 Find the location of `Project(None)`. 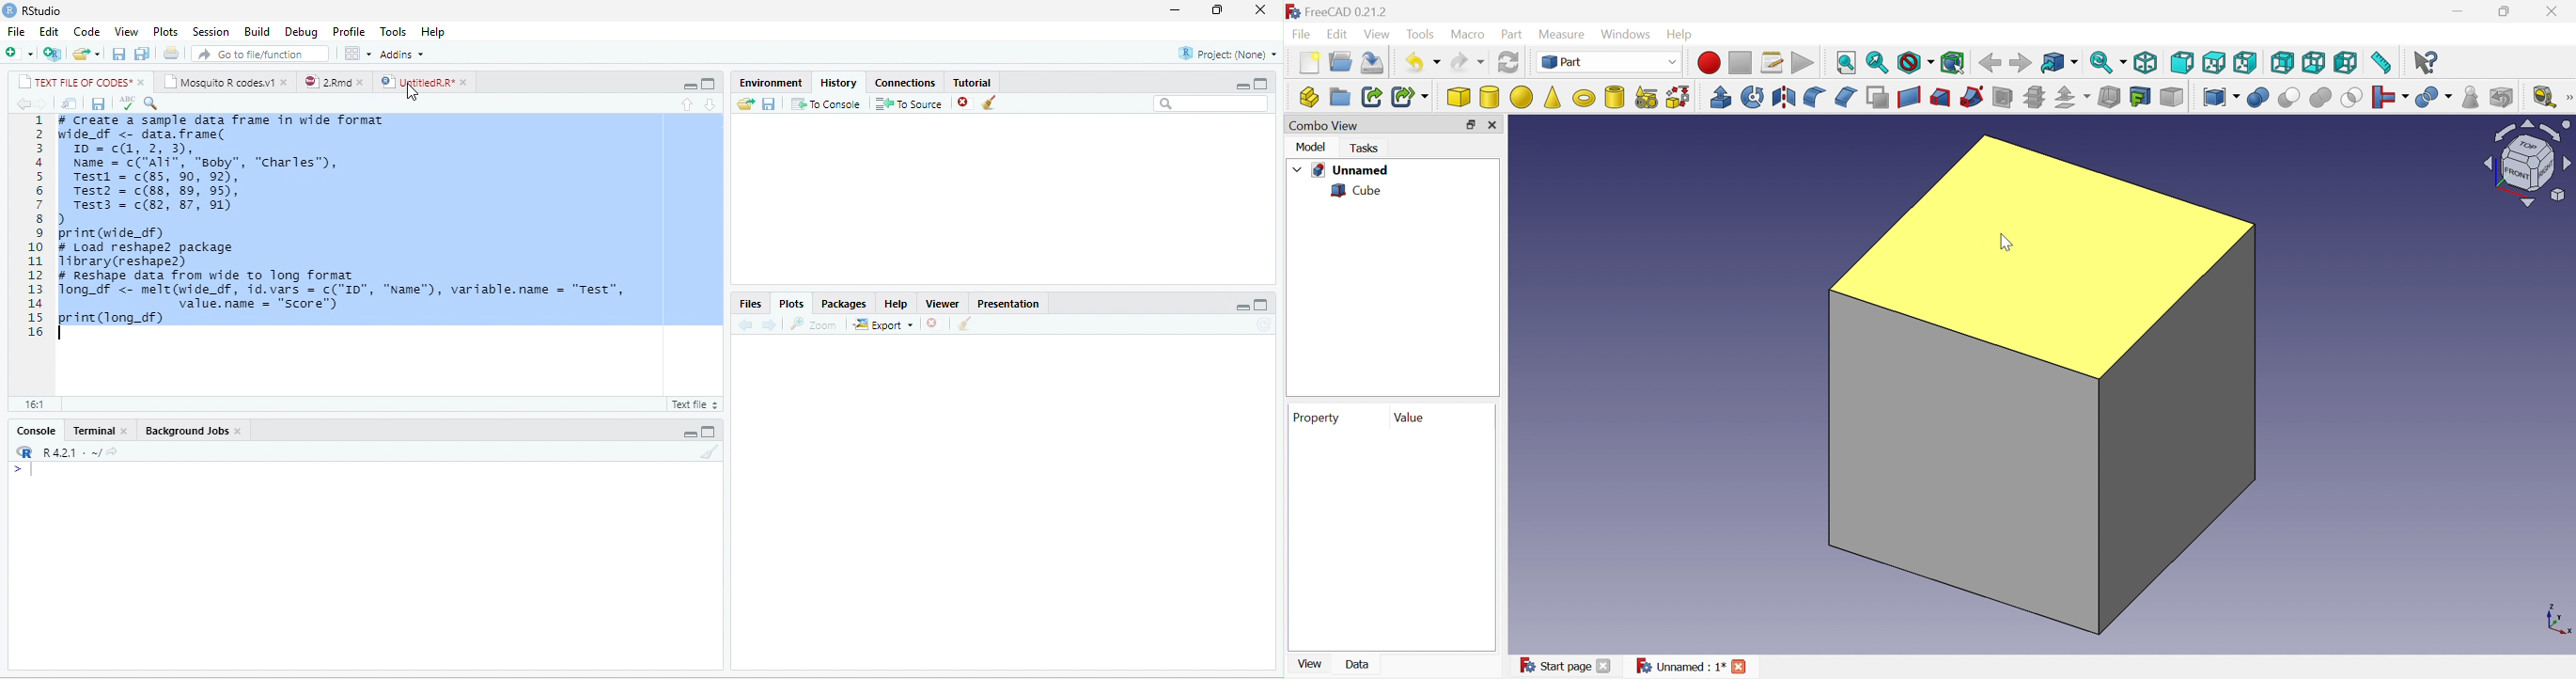

Project(None) is located at coordinates (1227, 54).